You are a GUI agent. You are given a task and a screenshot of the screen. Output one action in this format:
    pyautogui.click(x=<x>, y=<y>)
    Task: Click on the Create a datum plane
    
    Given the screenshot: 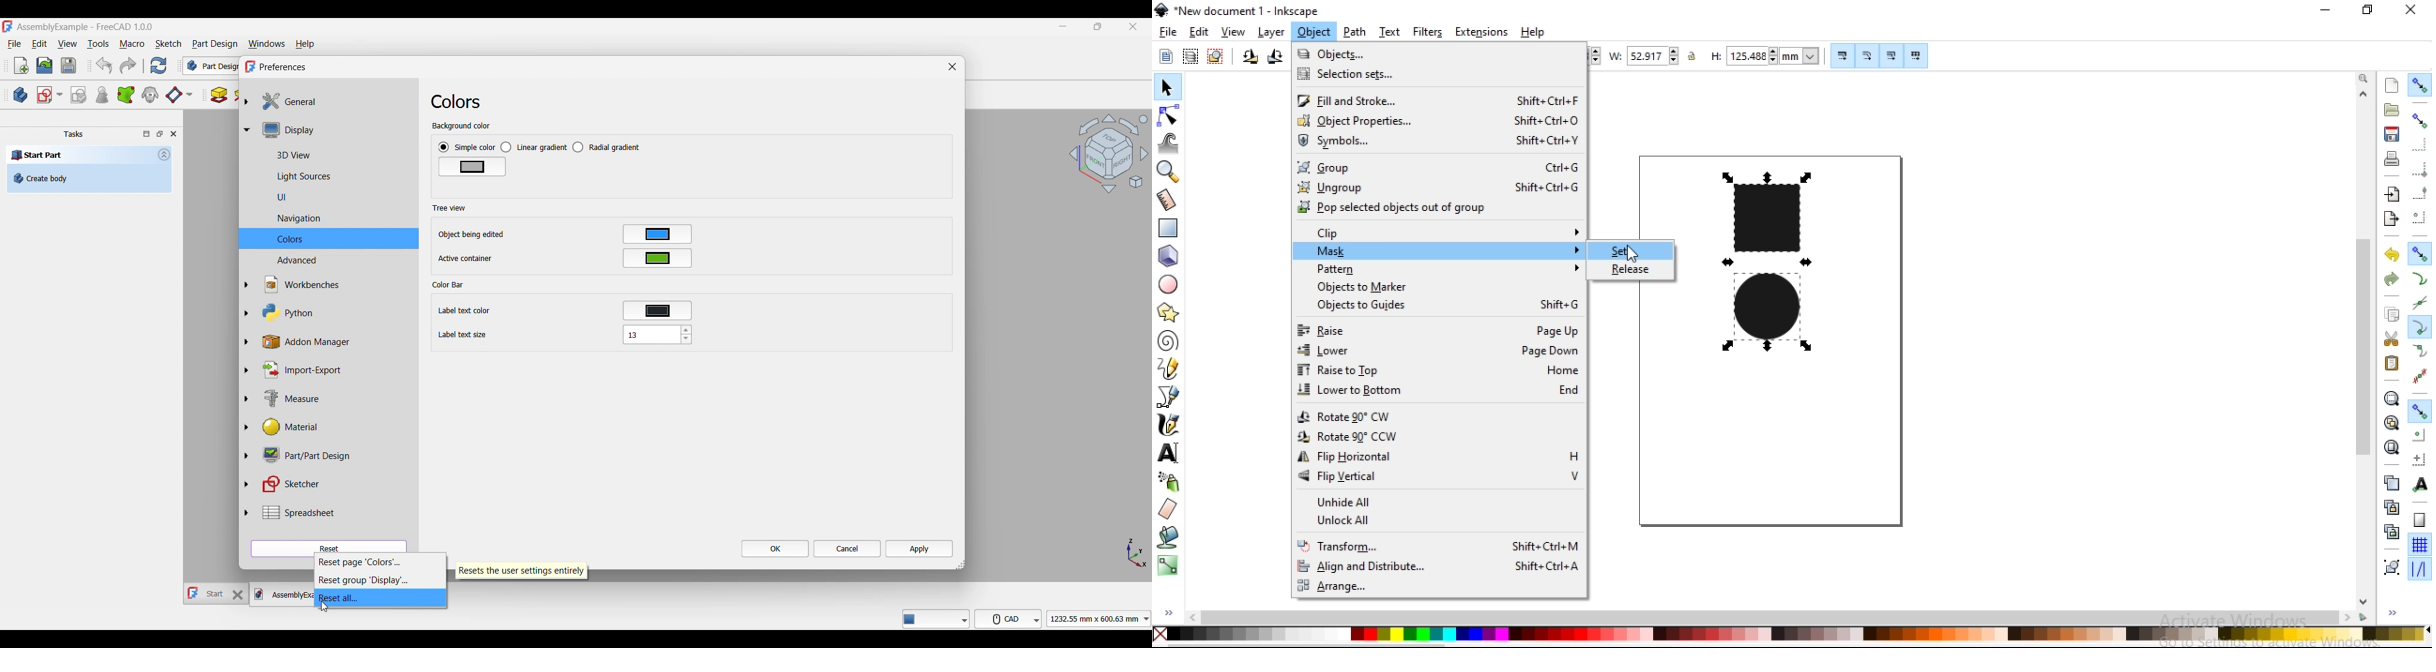 What is the action you would take?
    pyautogui.click(x=179, y=95)
    